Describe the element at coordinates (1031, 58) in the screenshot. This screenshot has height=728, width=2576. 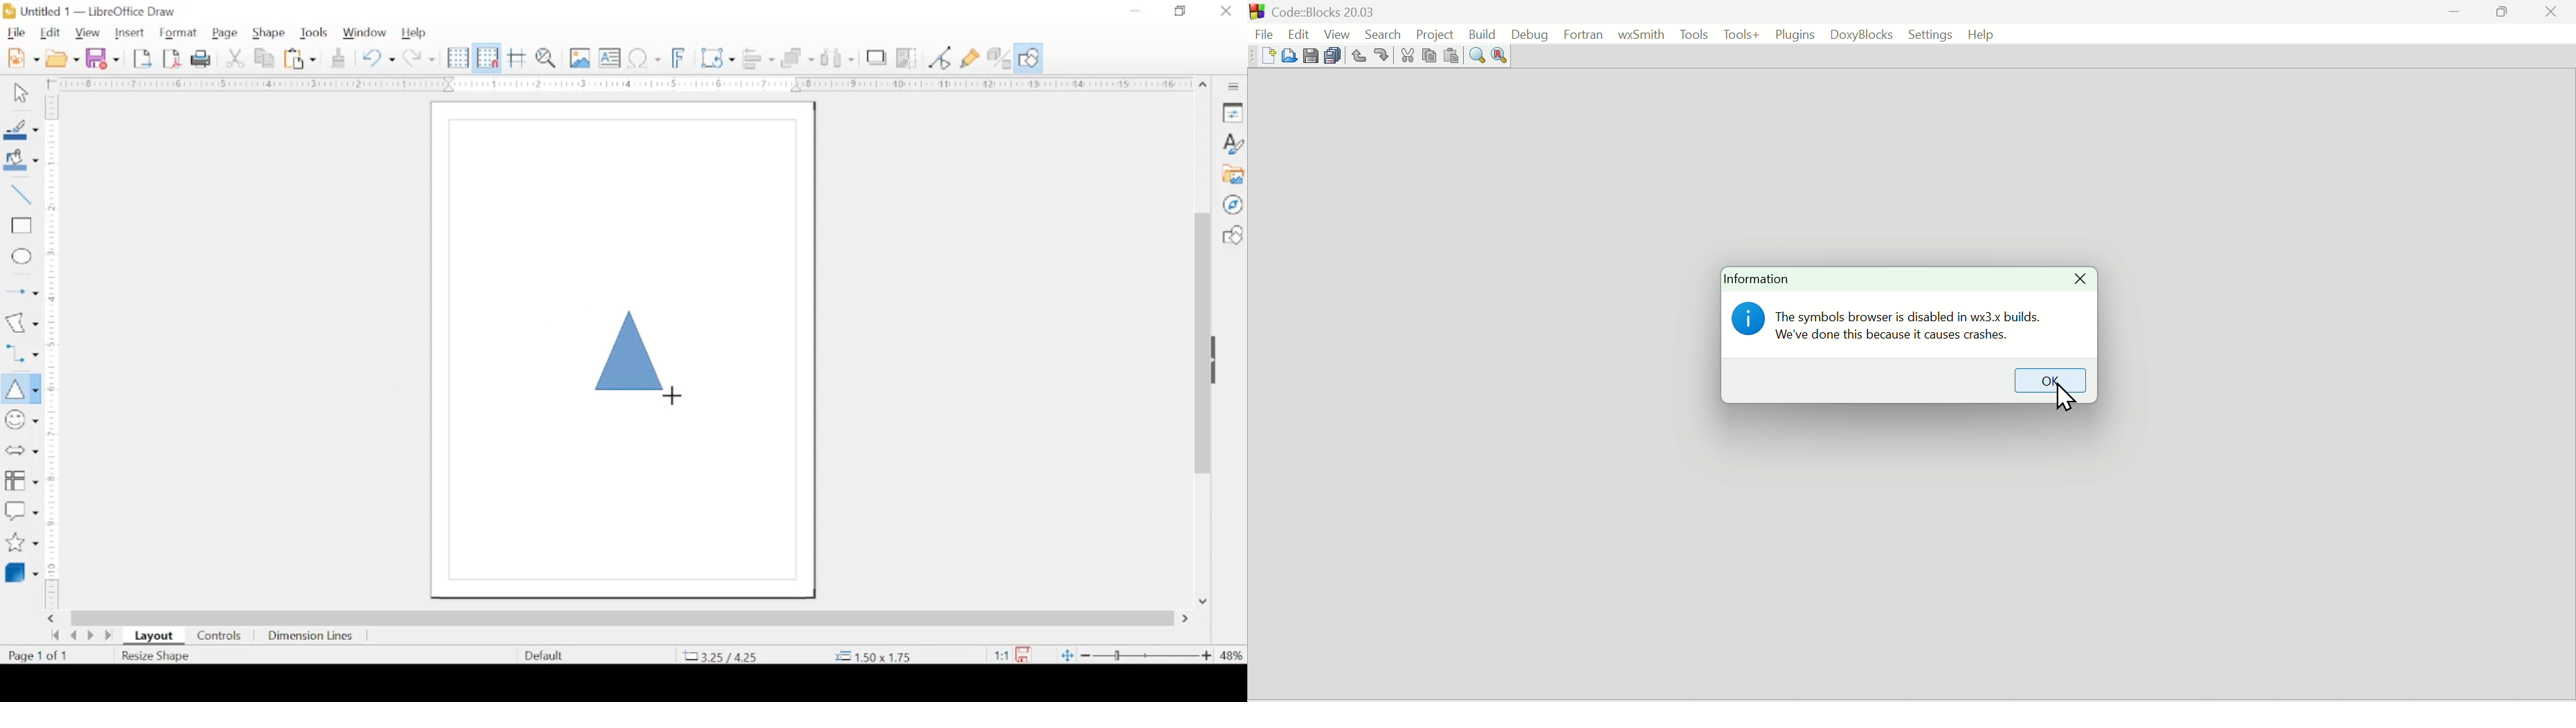
I see `show draw functions` at that location.